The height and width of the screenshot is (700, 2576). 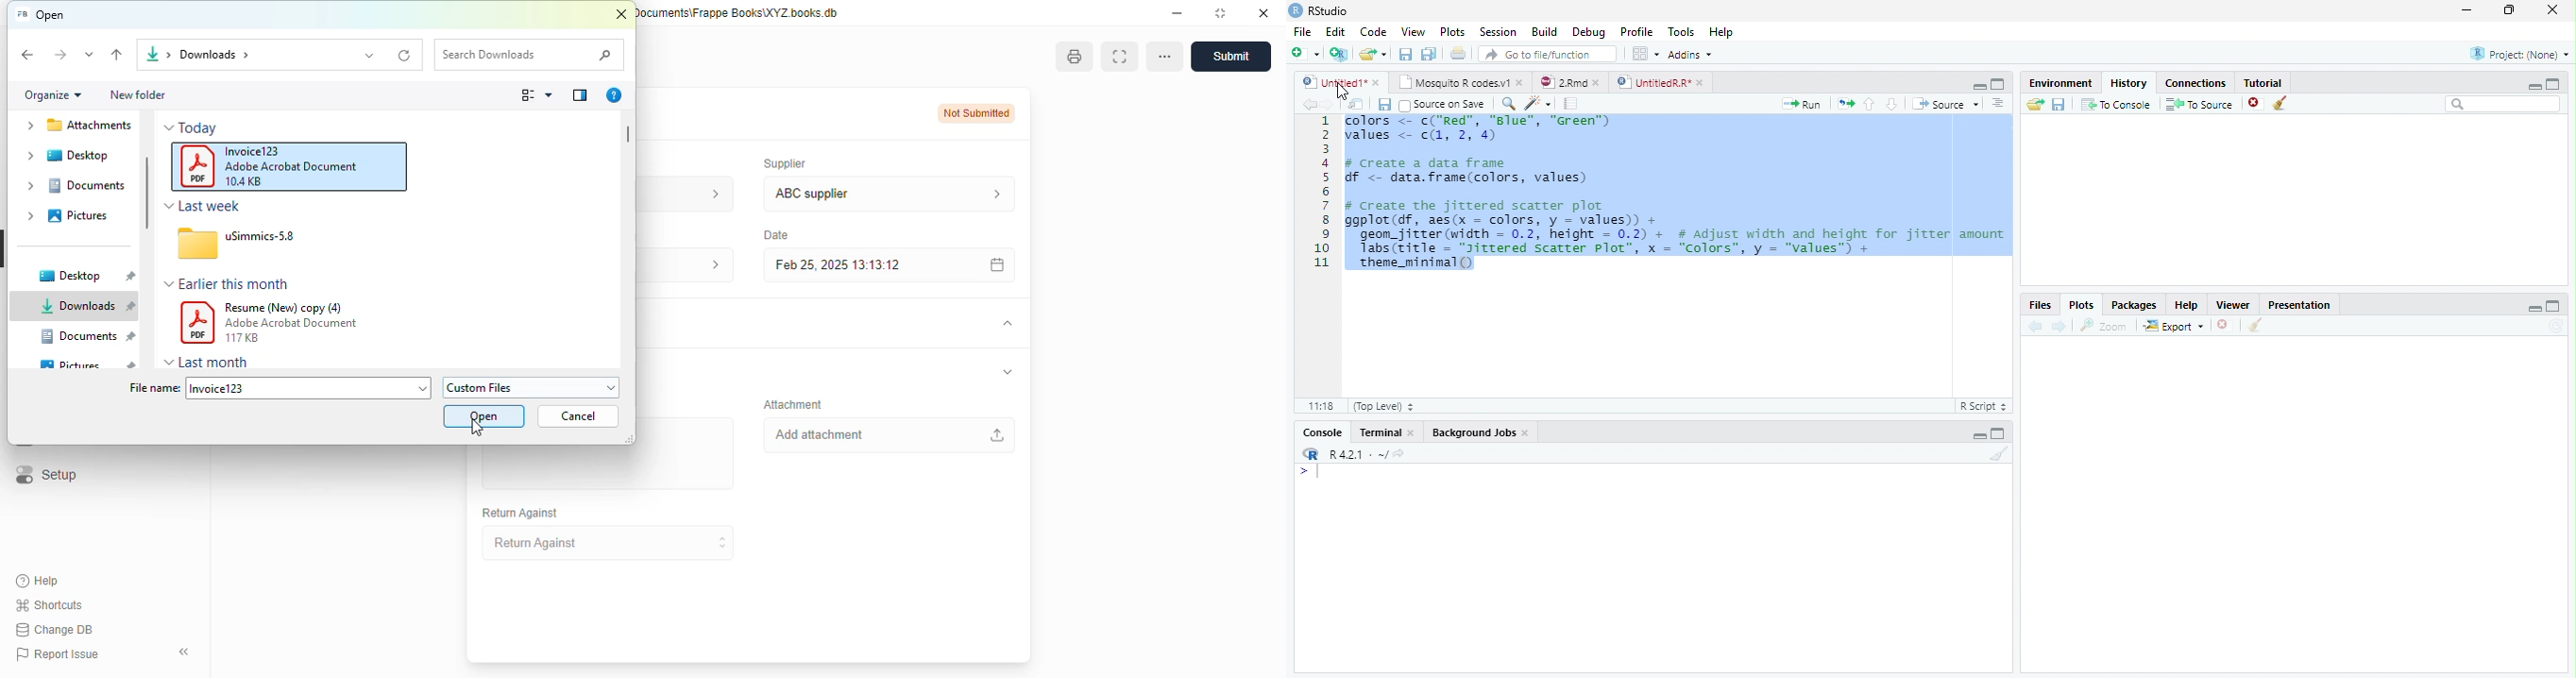 I want to click on Plots, so click(x=1453, y=31).